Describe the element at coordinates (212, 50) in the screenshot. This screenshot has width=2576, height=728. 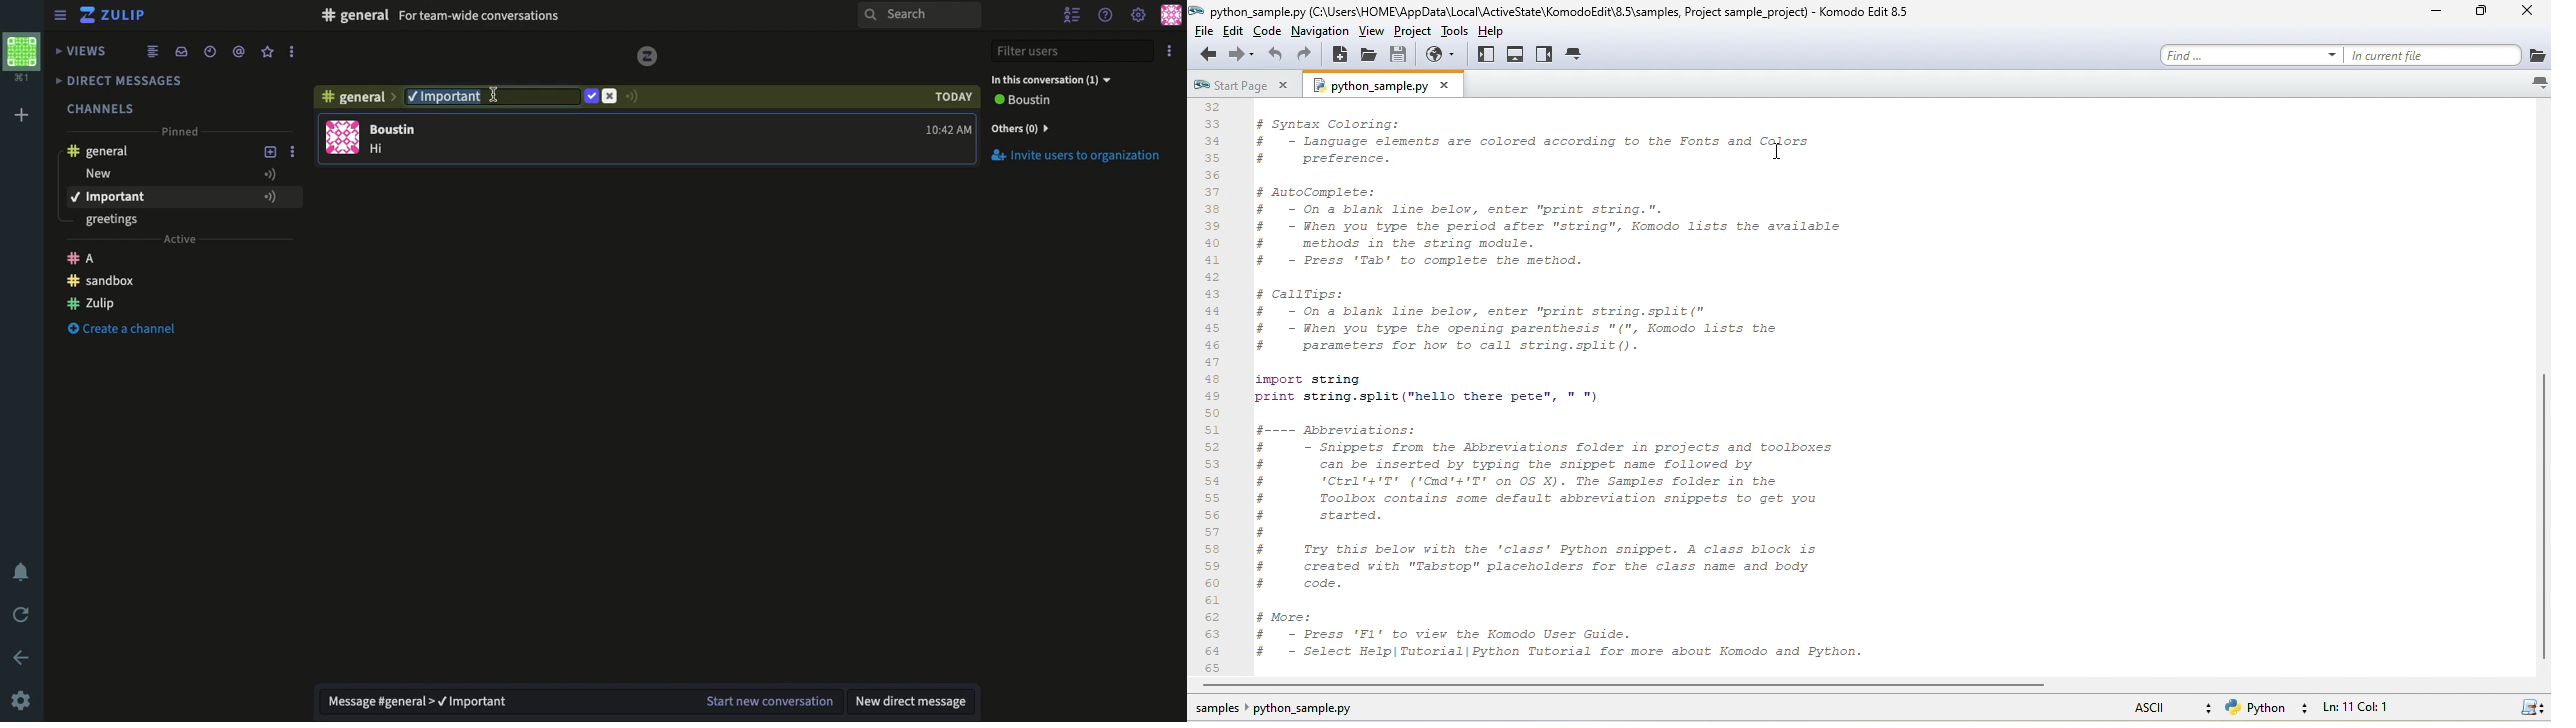
I see `Time` at that location.